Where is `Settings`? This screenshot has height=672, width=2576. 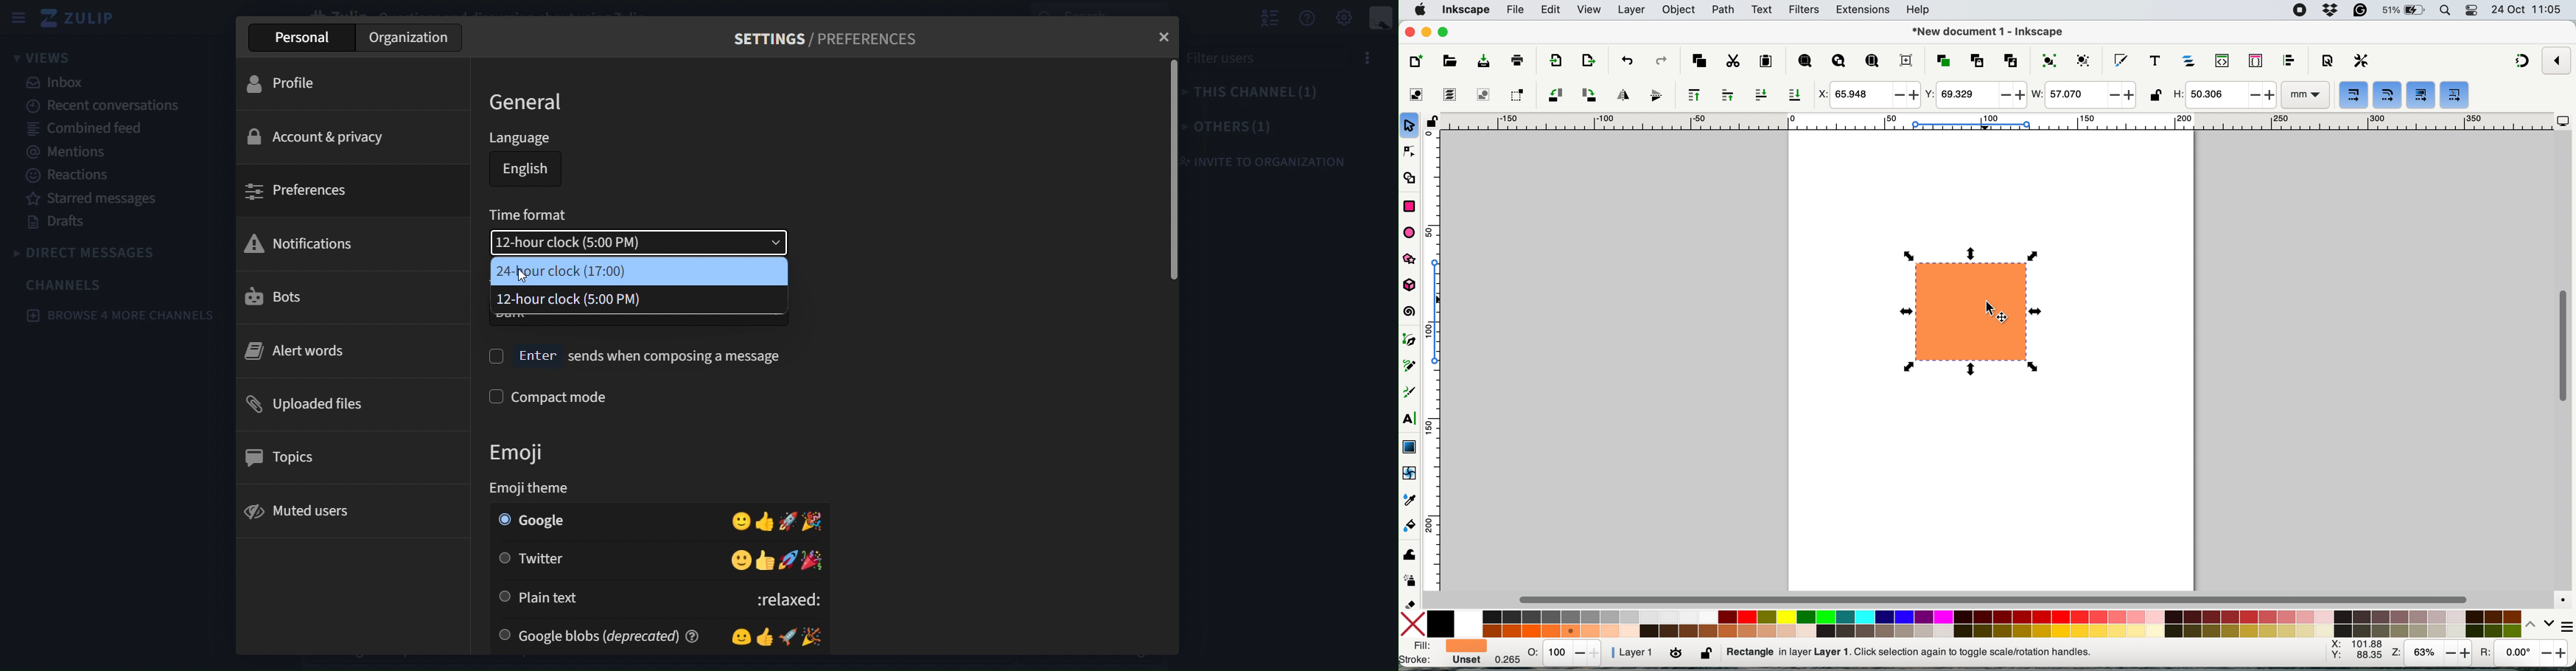 Settings is located at coordinates (1345, 18).